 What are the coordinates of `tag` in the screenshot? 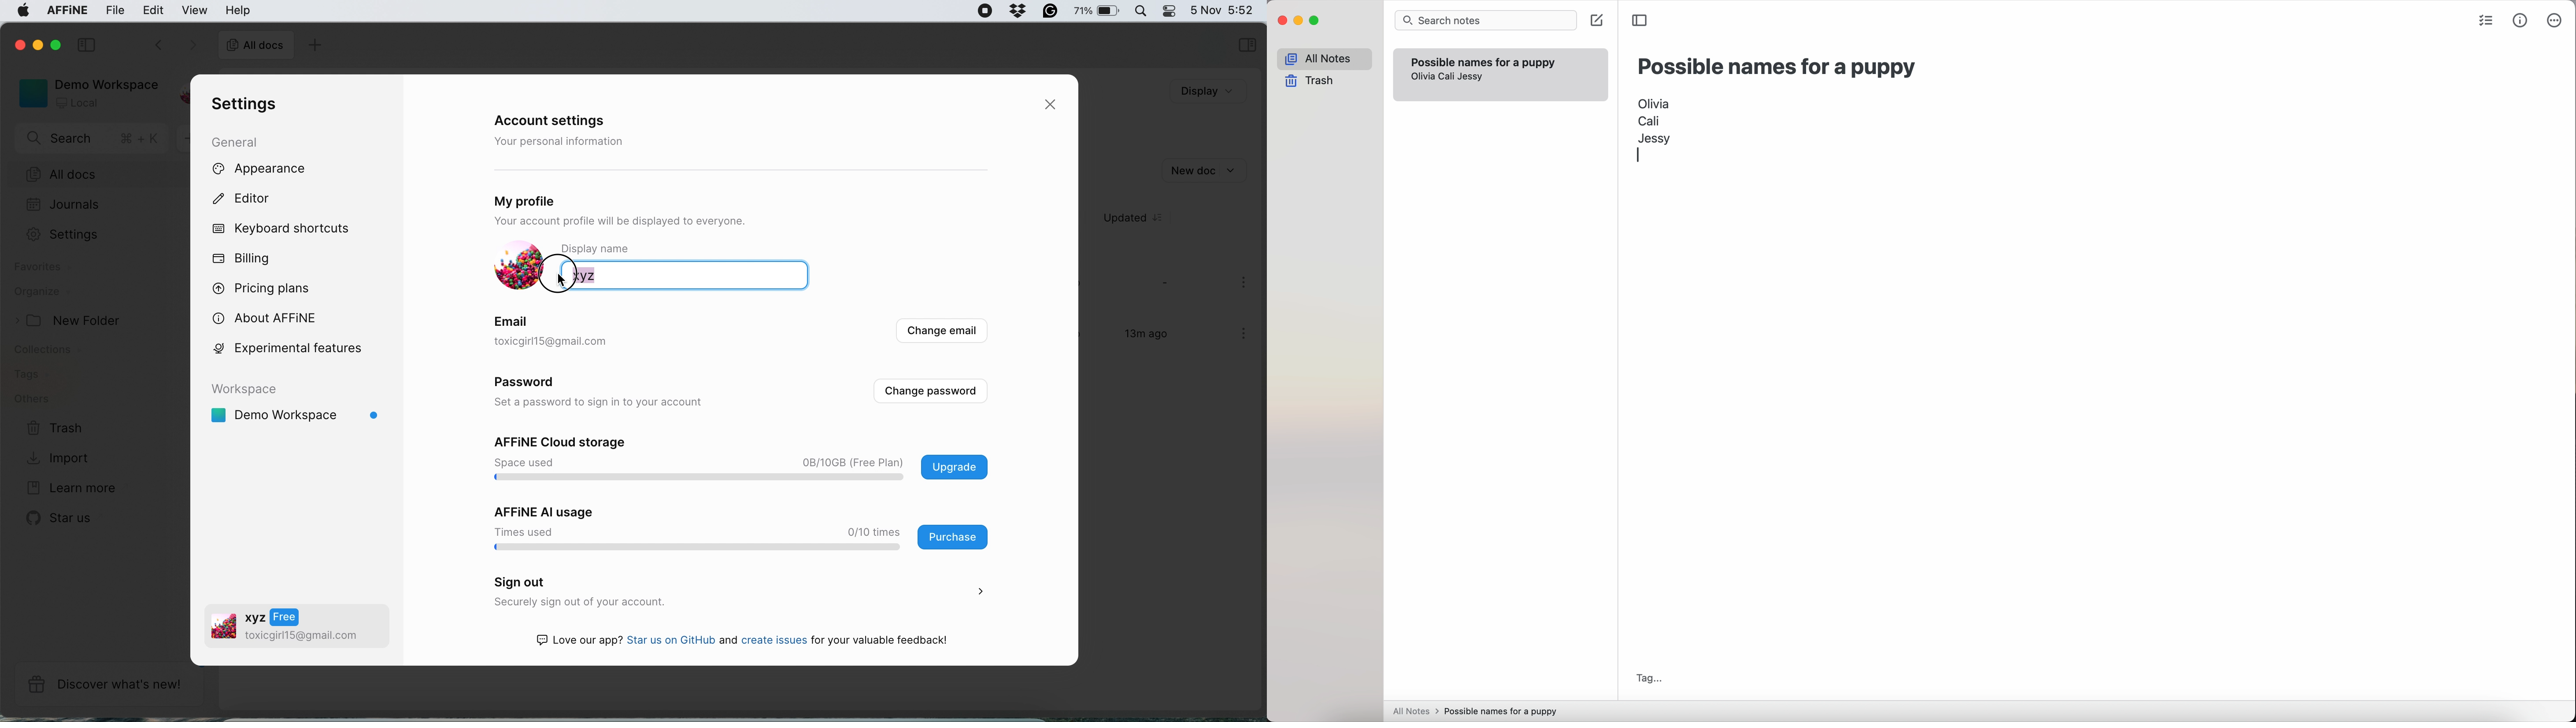 It's located at (1648, 677).